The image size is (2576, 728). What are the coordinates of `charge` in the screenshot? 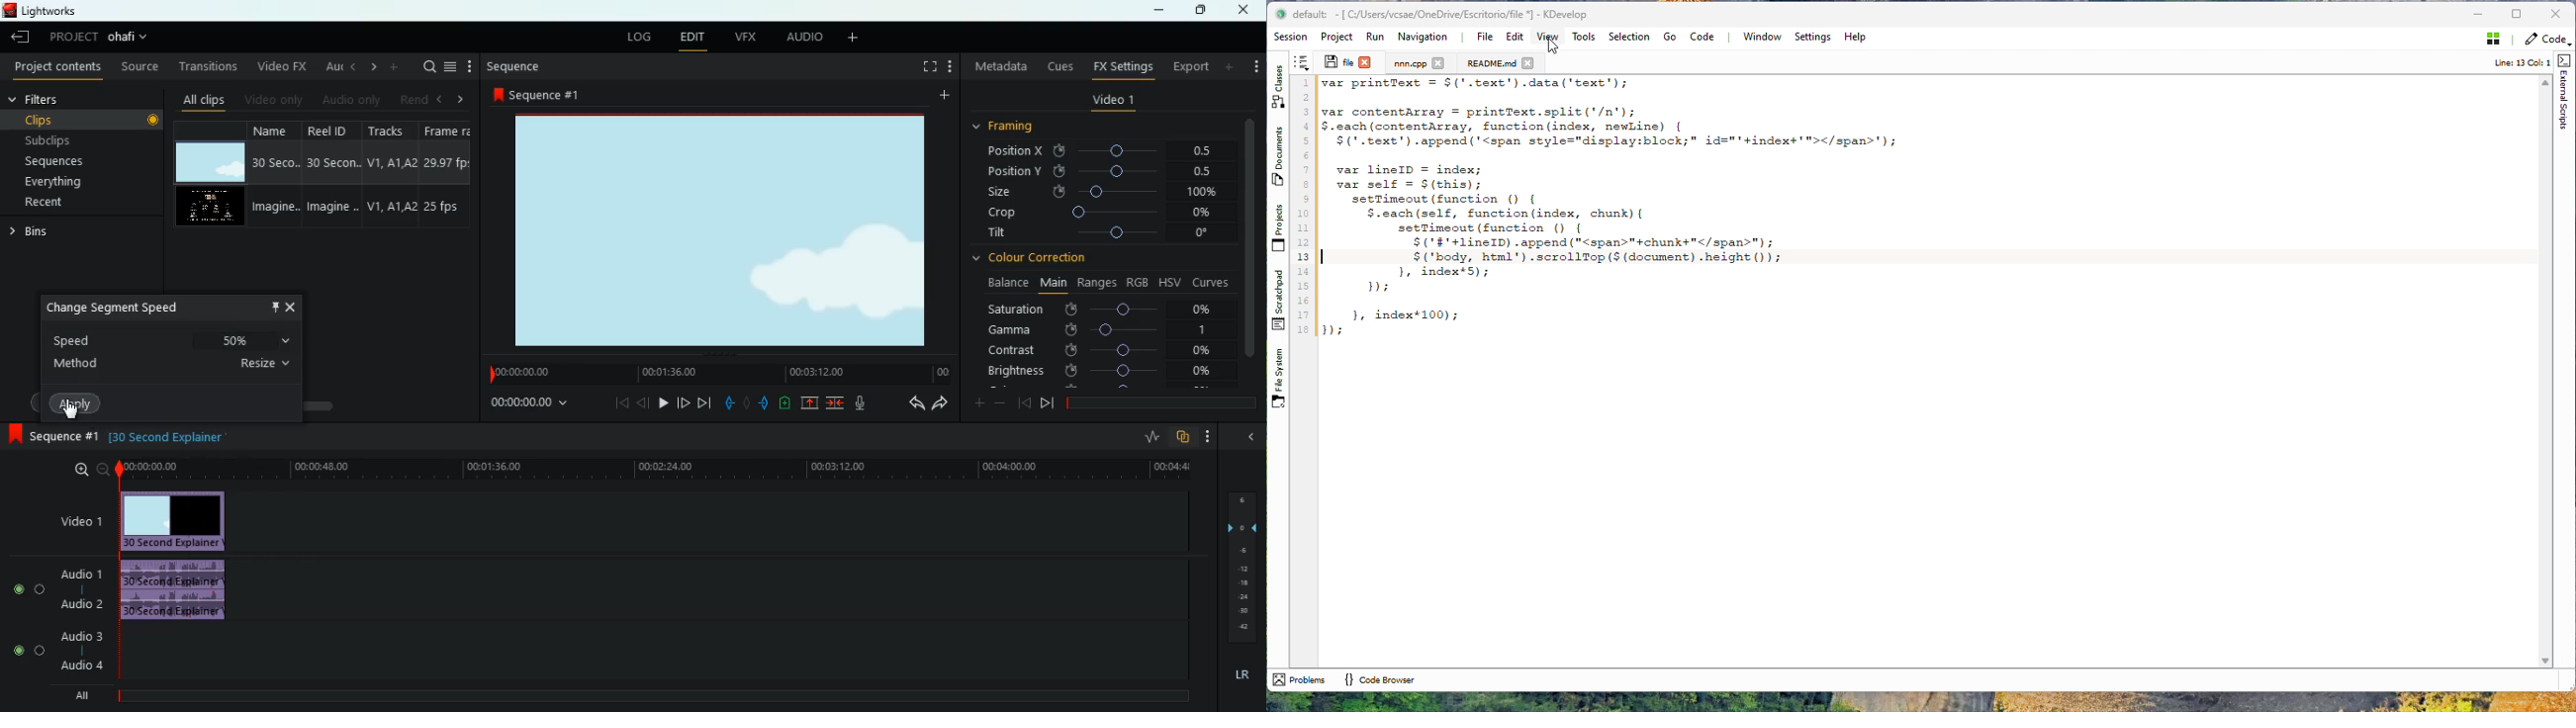 It's located at (785, 402).